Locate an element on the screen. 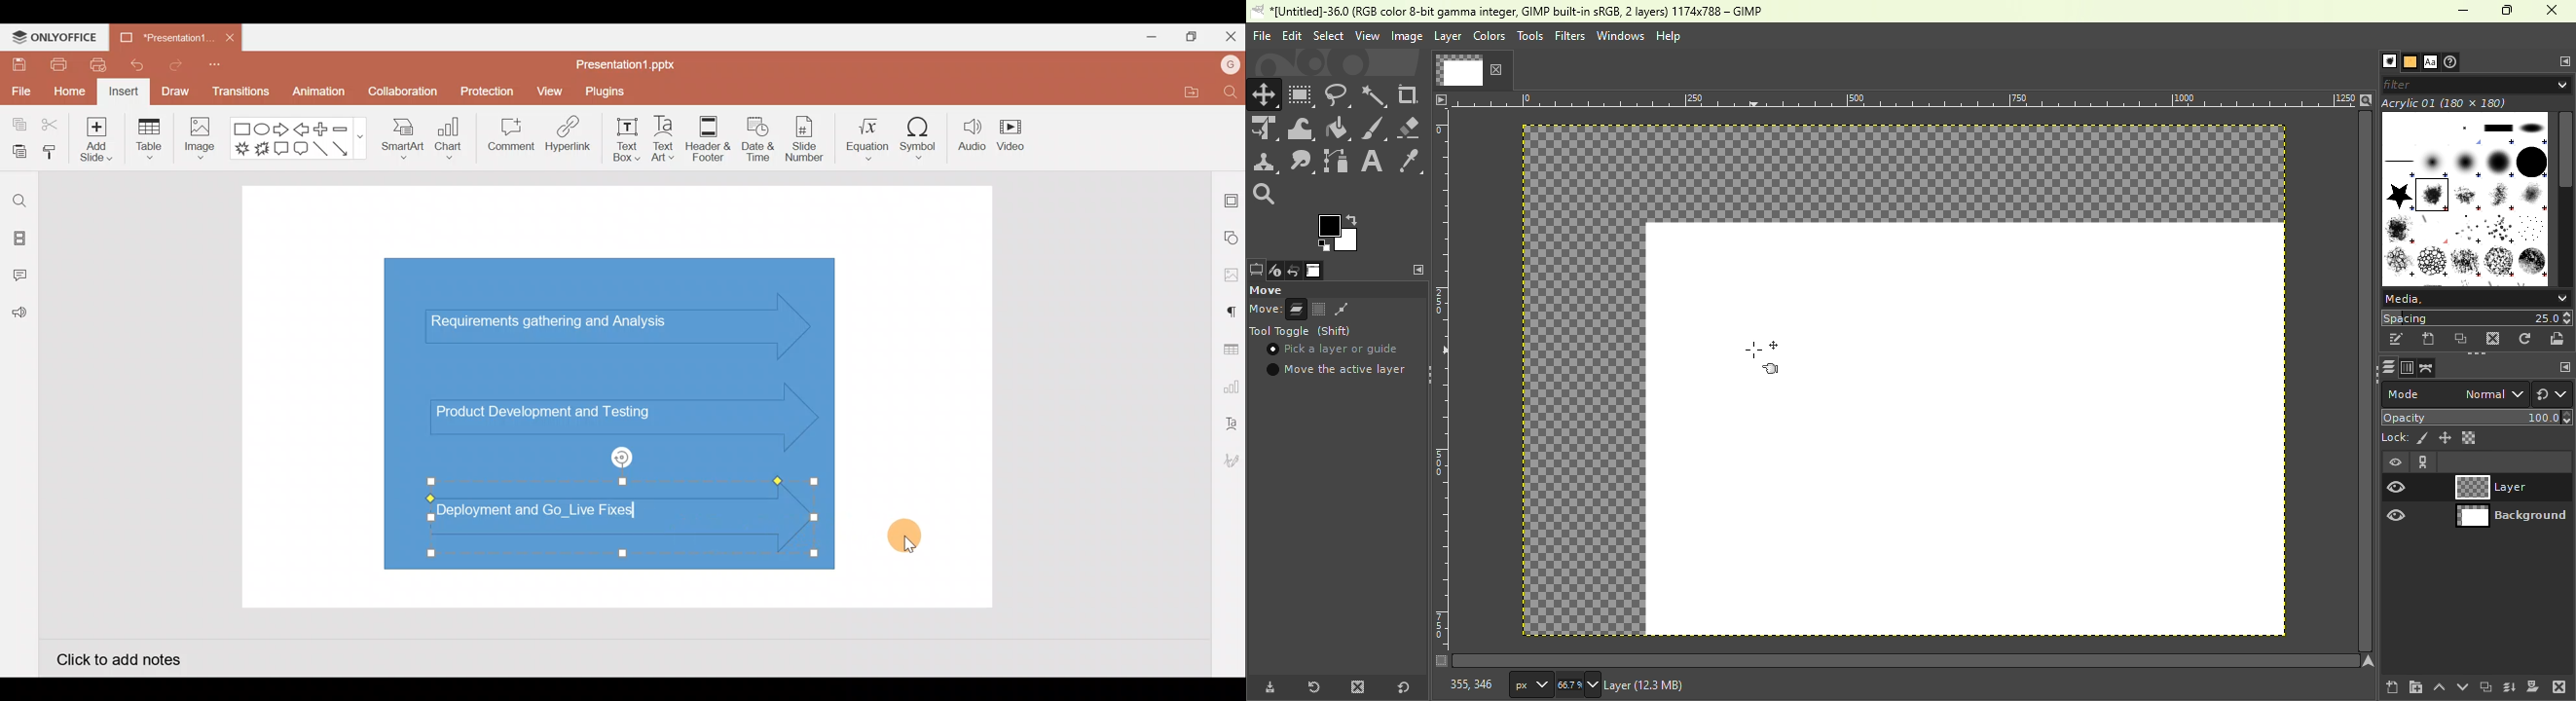  Clone tool is located at coordinates (1266, 164).